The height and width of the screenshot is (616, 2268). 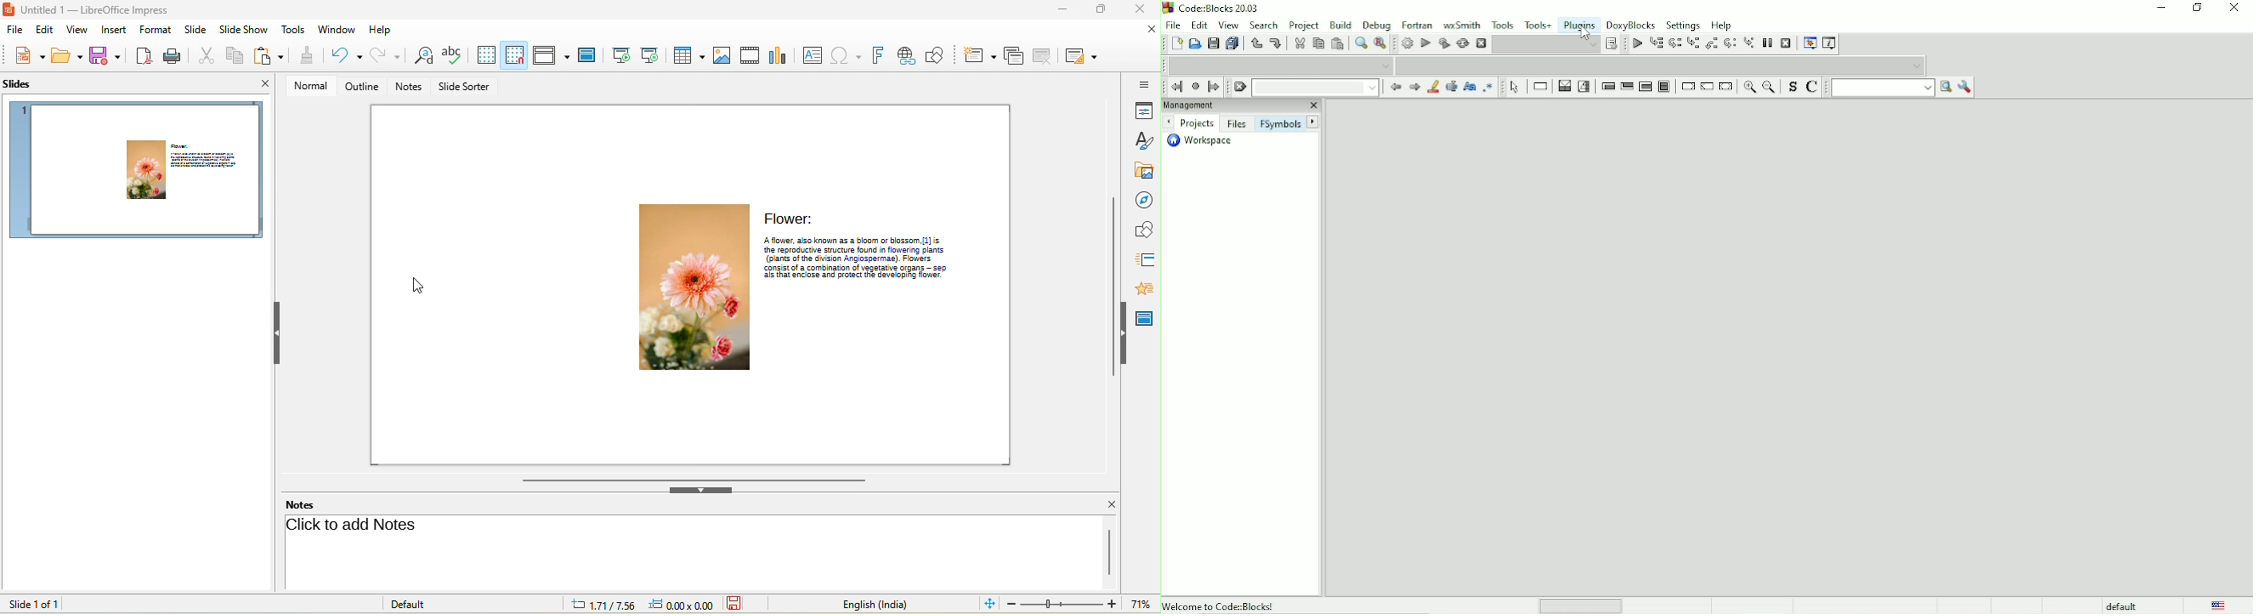 What do you see at coordinates (1749, 42) in the screenshot?
I see `Step into instruction` at bounding box center [1749, 42].